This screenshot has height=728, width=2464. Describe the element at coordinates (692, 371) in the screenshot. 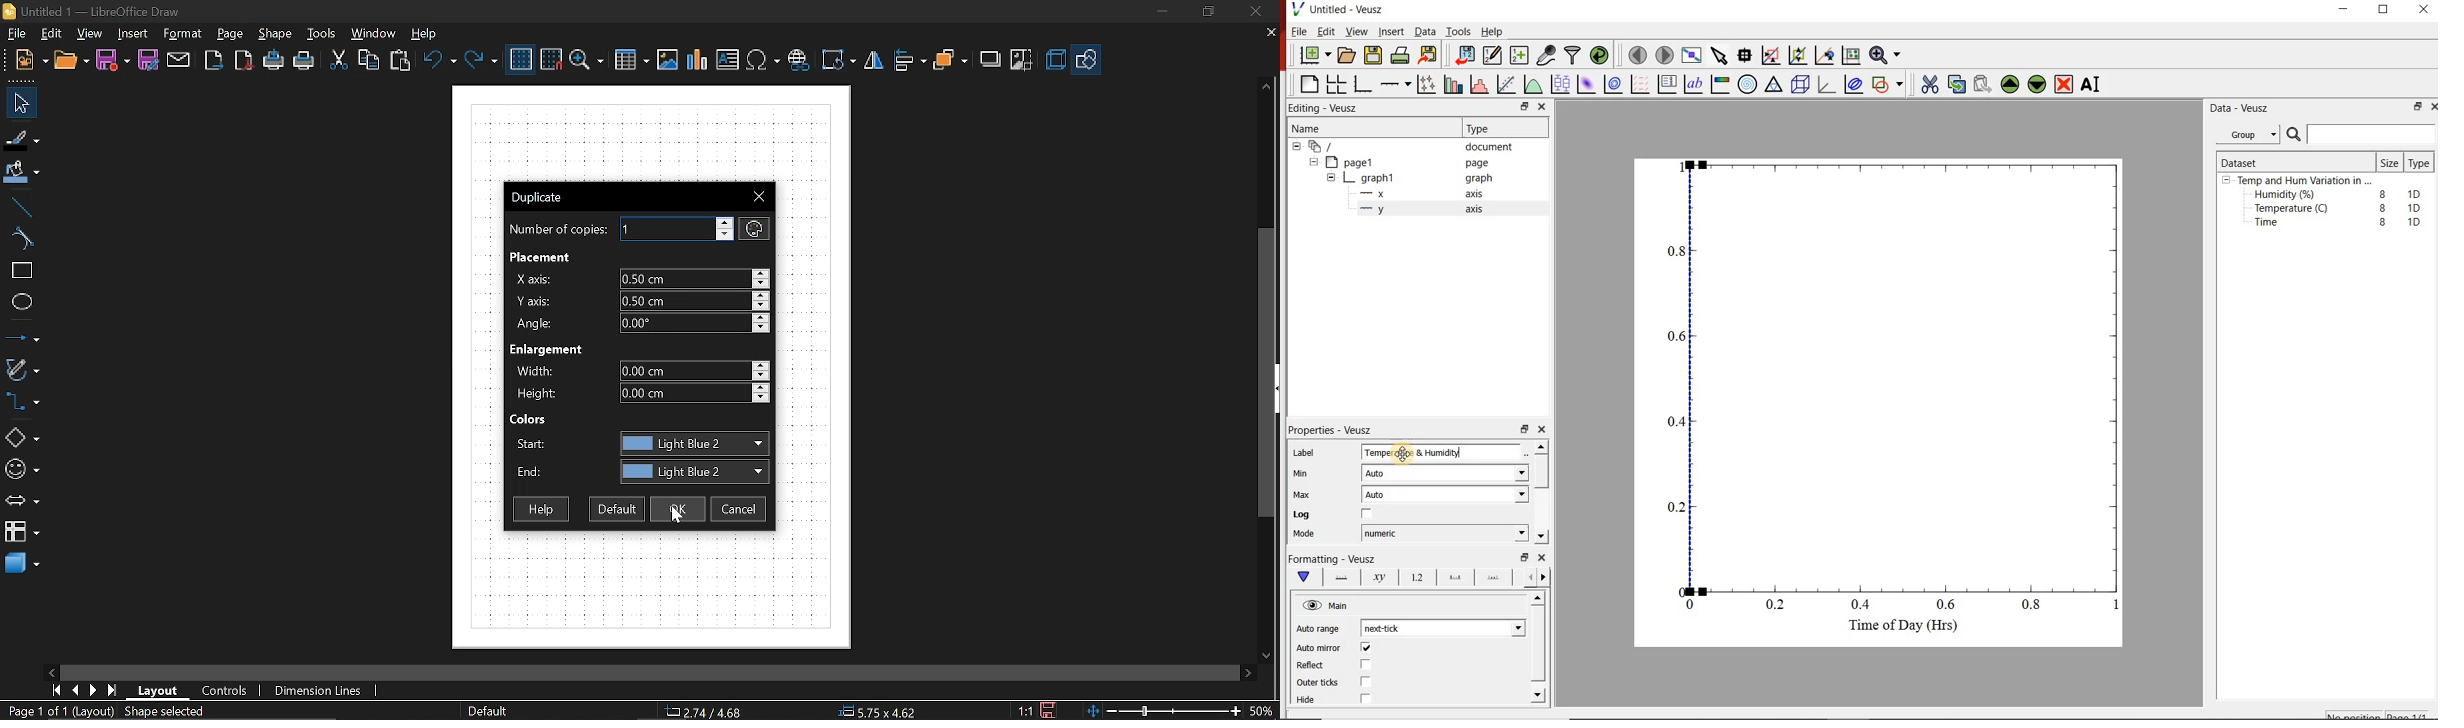

I see `width` at that location.